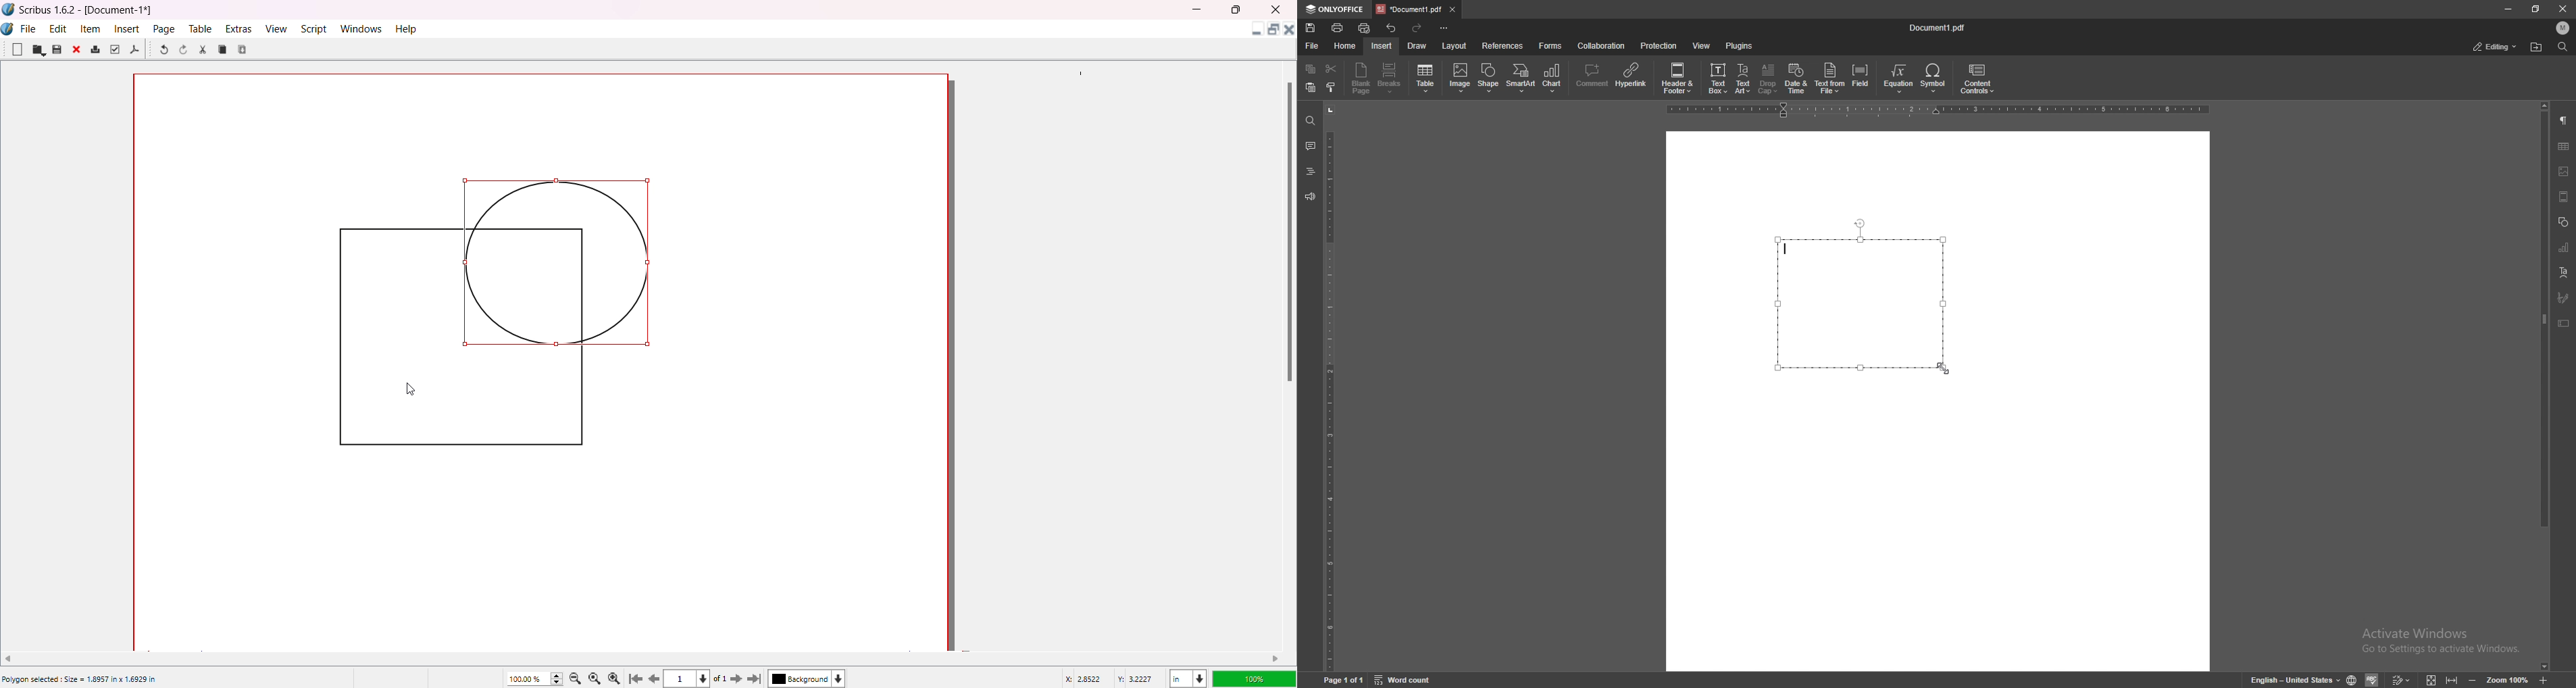 The width and height of the screenshot is (2576, 700). Describe the element at coordinates (29, 27) in the screenshot. I see `File` at that location.